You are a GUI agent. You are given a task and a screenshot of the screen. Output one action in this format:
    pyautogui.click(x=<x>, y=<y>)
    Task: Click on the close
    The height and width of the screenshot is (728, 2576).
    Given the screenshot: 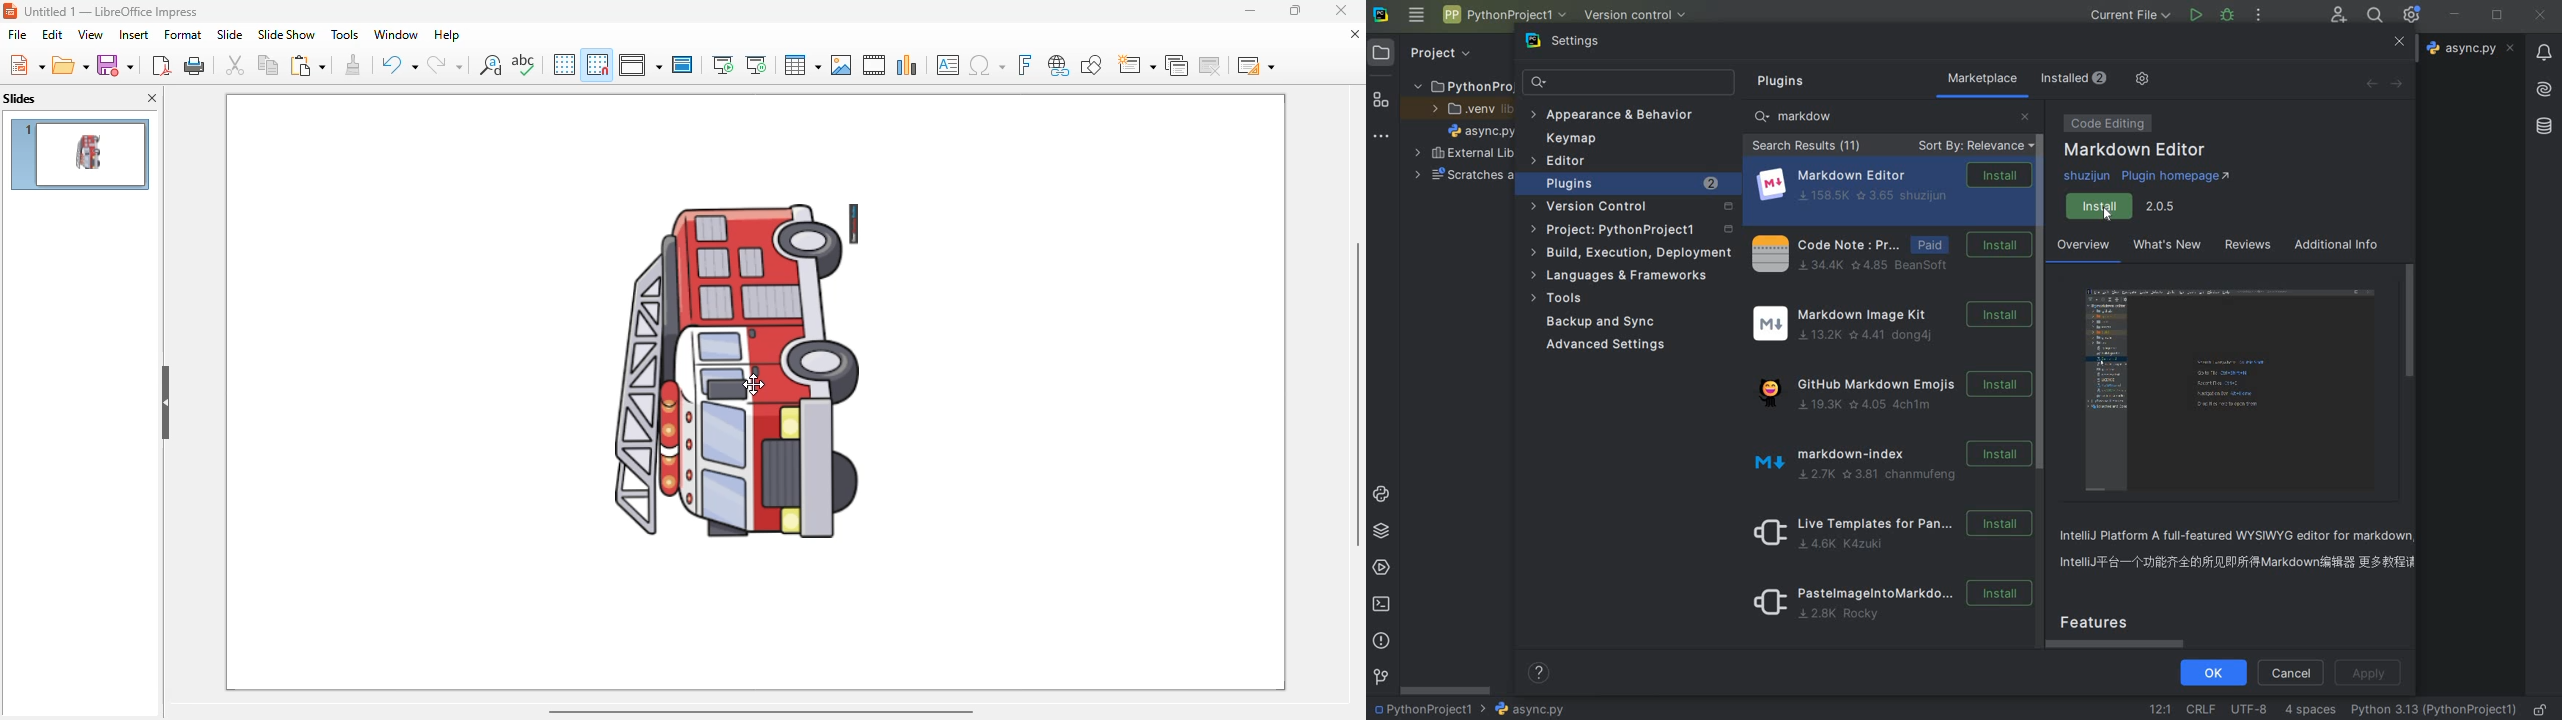 What is the action you would take?
    pyautogui.click(x=2025, y=115)
    